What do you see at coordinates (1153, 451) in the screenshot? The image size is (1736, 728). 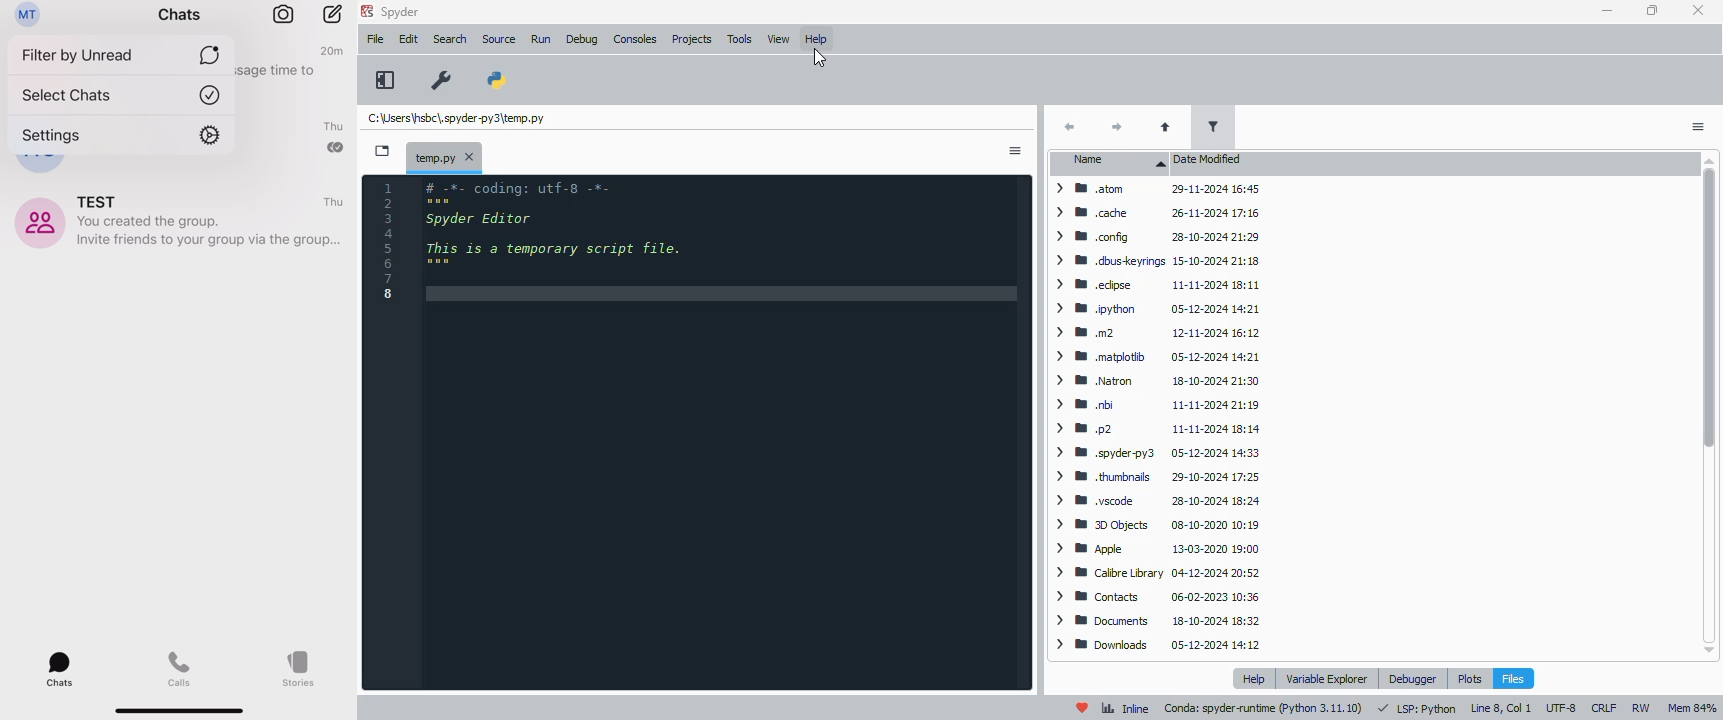 I see `> WB .spyderpy3 05-12-2024 14:33` at bounding box center [1153, 451].